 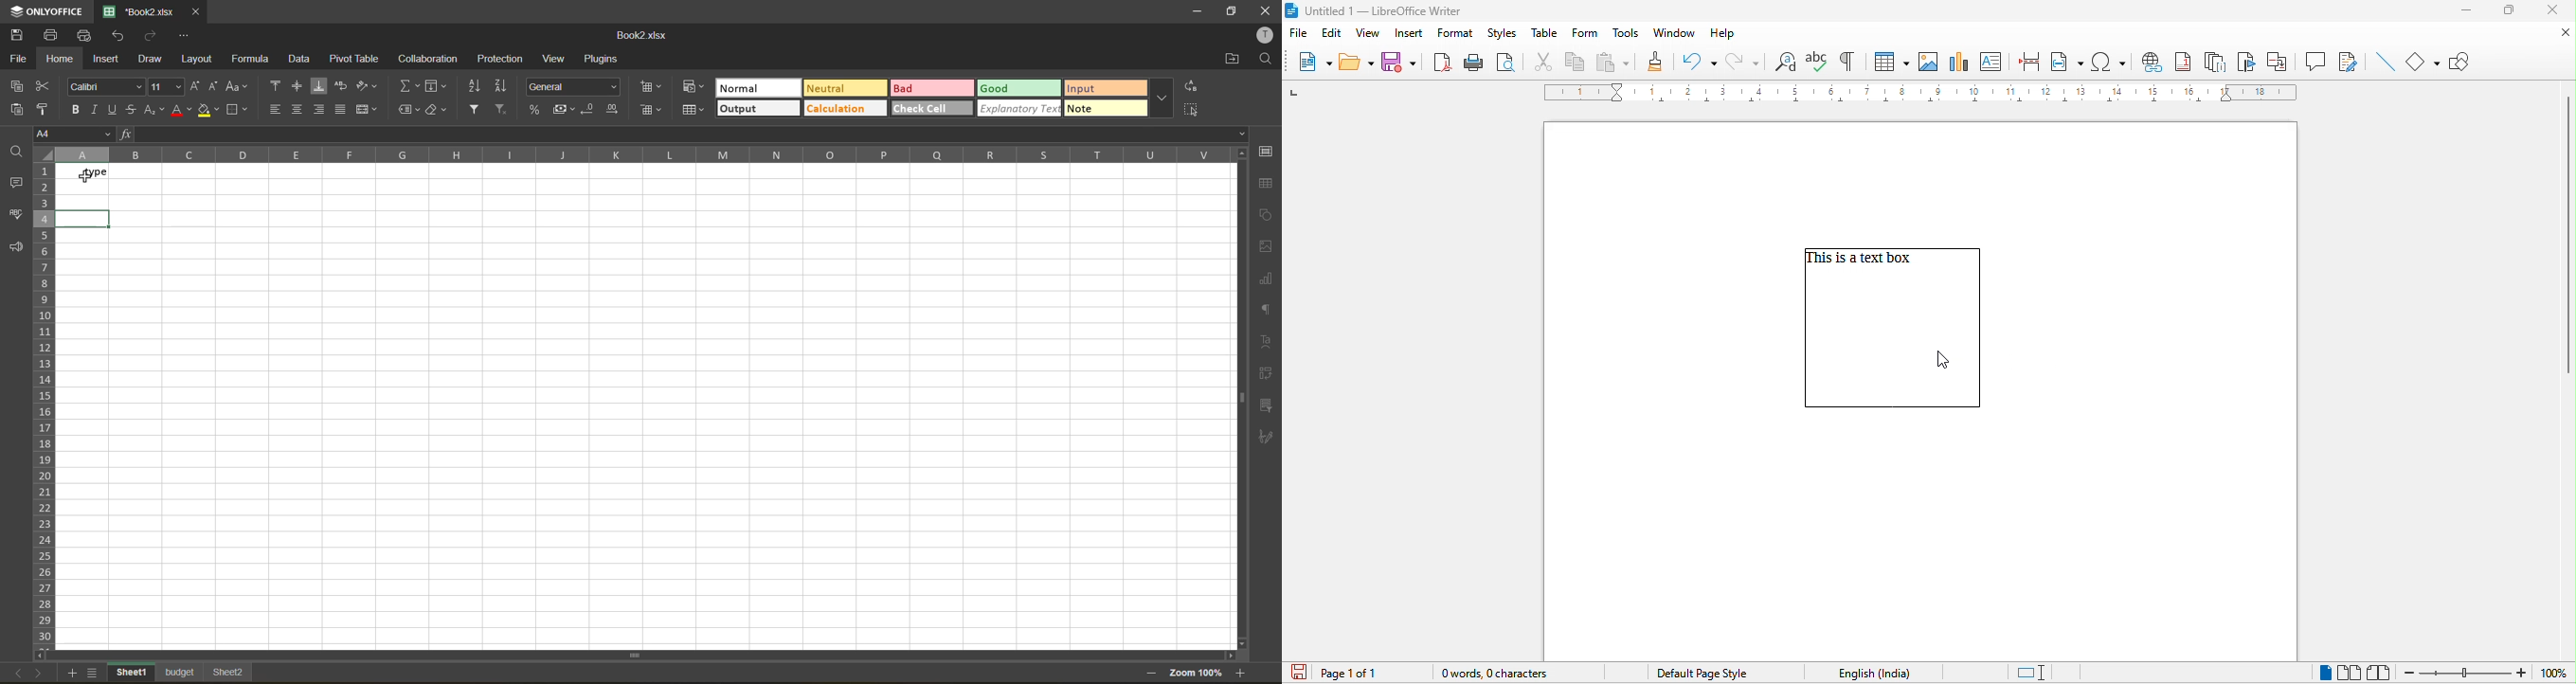 I want to click on calculation, so click(x=844, y=108).